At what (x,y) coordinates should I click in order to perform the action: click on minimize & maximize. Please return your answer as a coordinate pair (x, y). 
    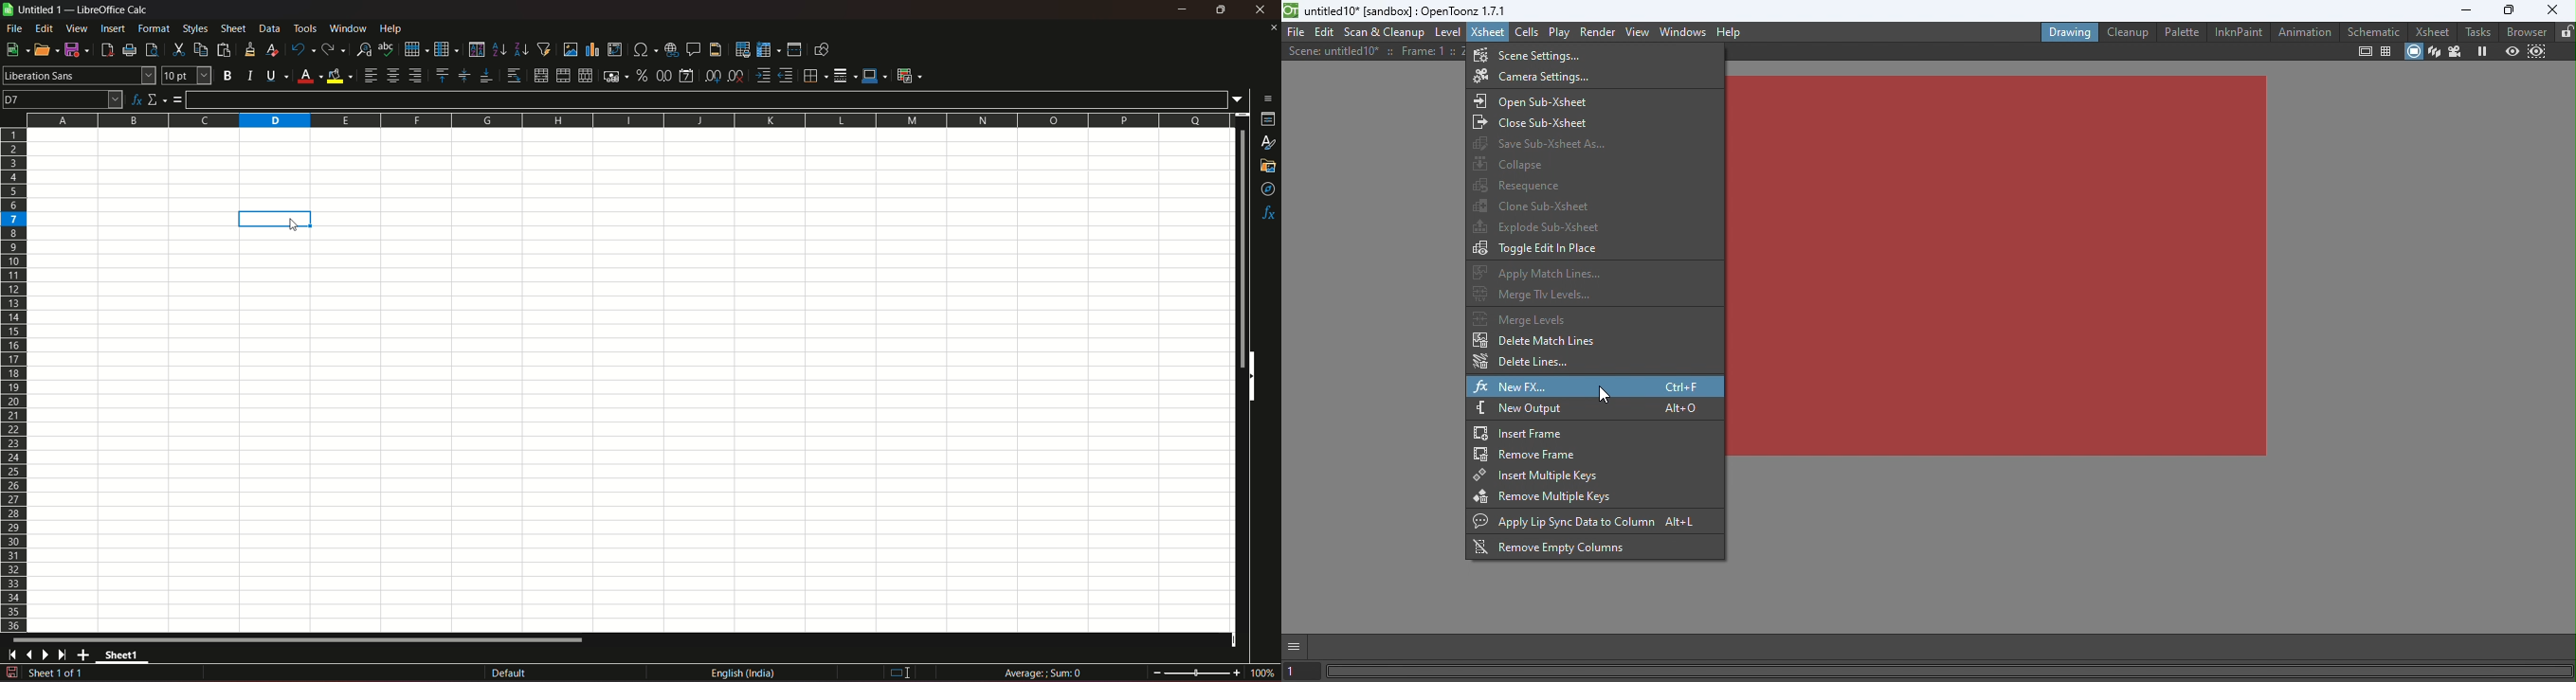
    Looking at the image, I should click on (1221, 10).